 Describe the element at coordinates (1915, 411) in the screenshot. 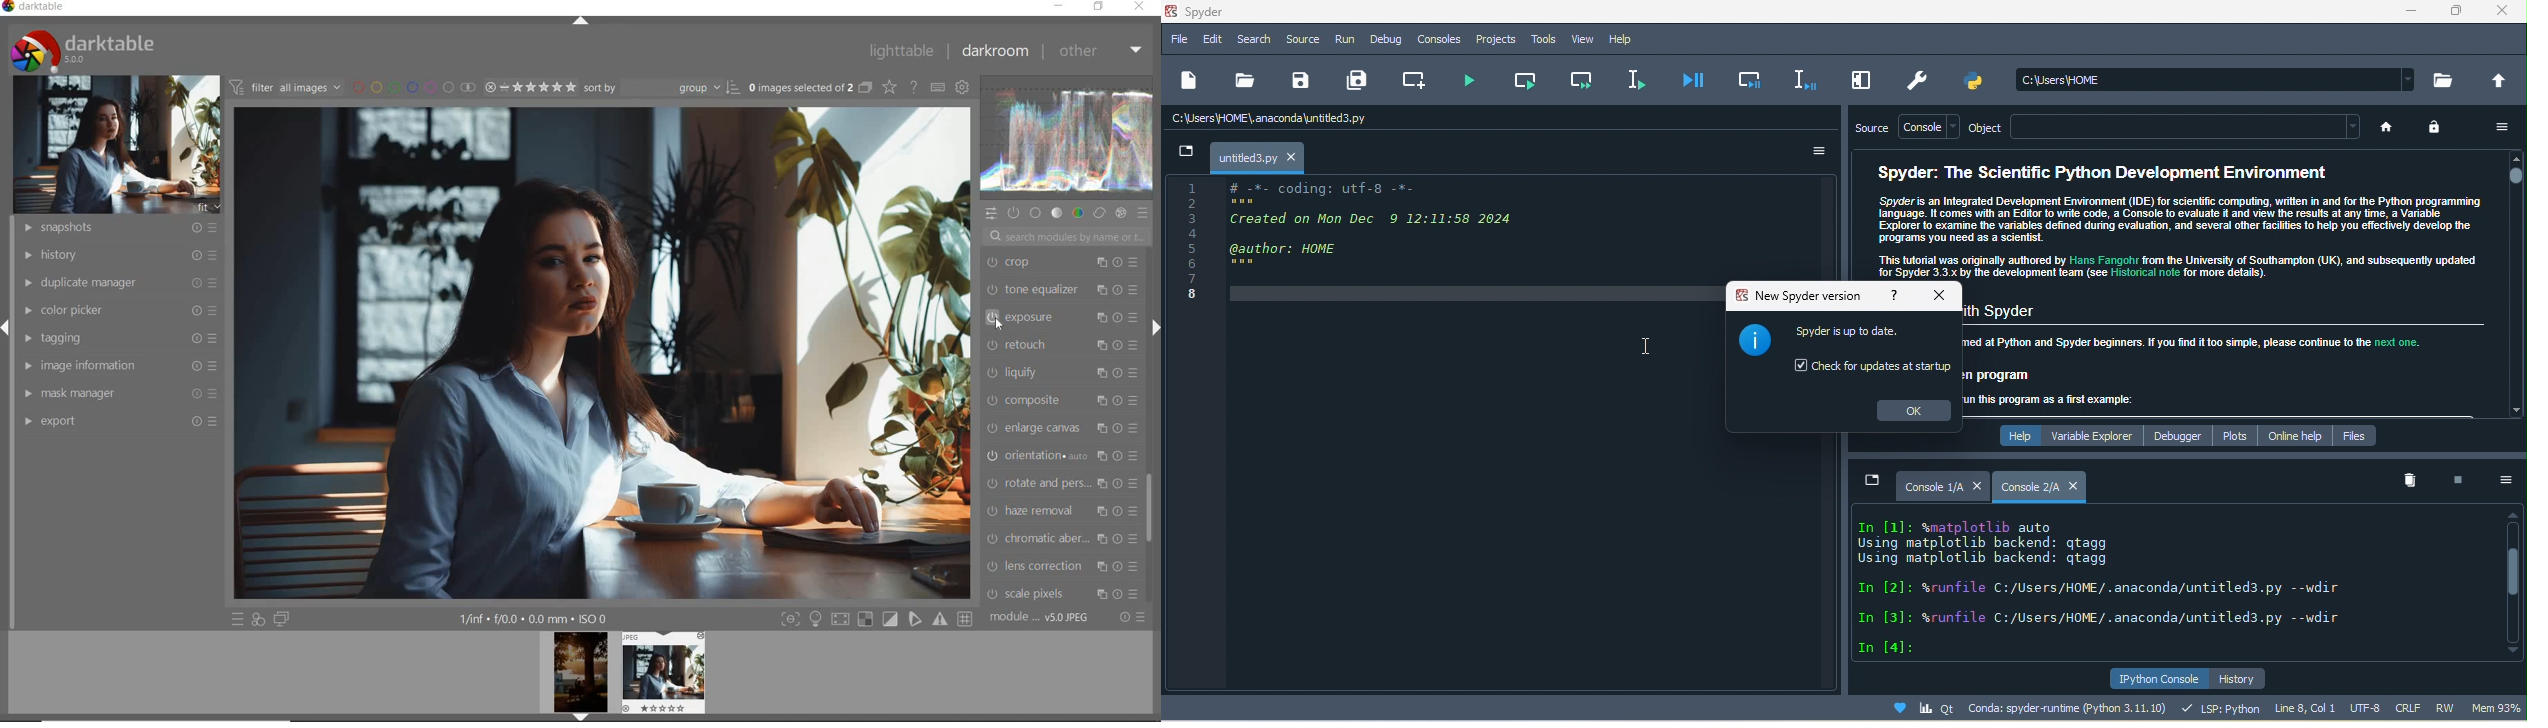

I see `ok` at that location.